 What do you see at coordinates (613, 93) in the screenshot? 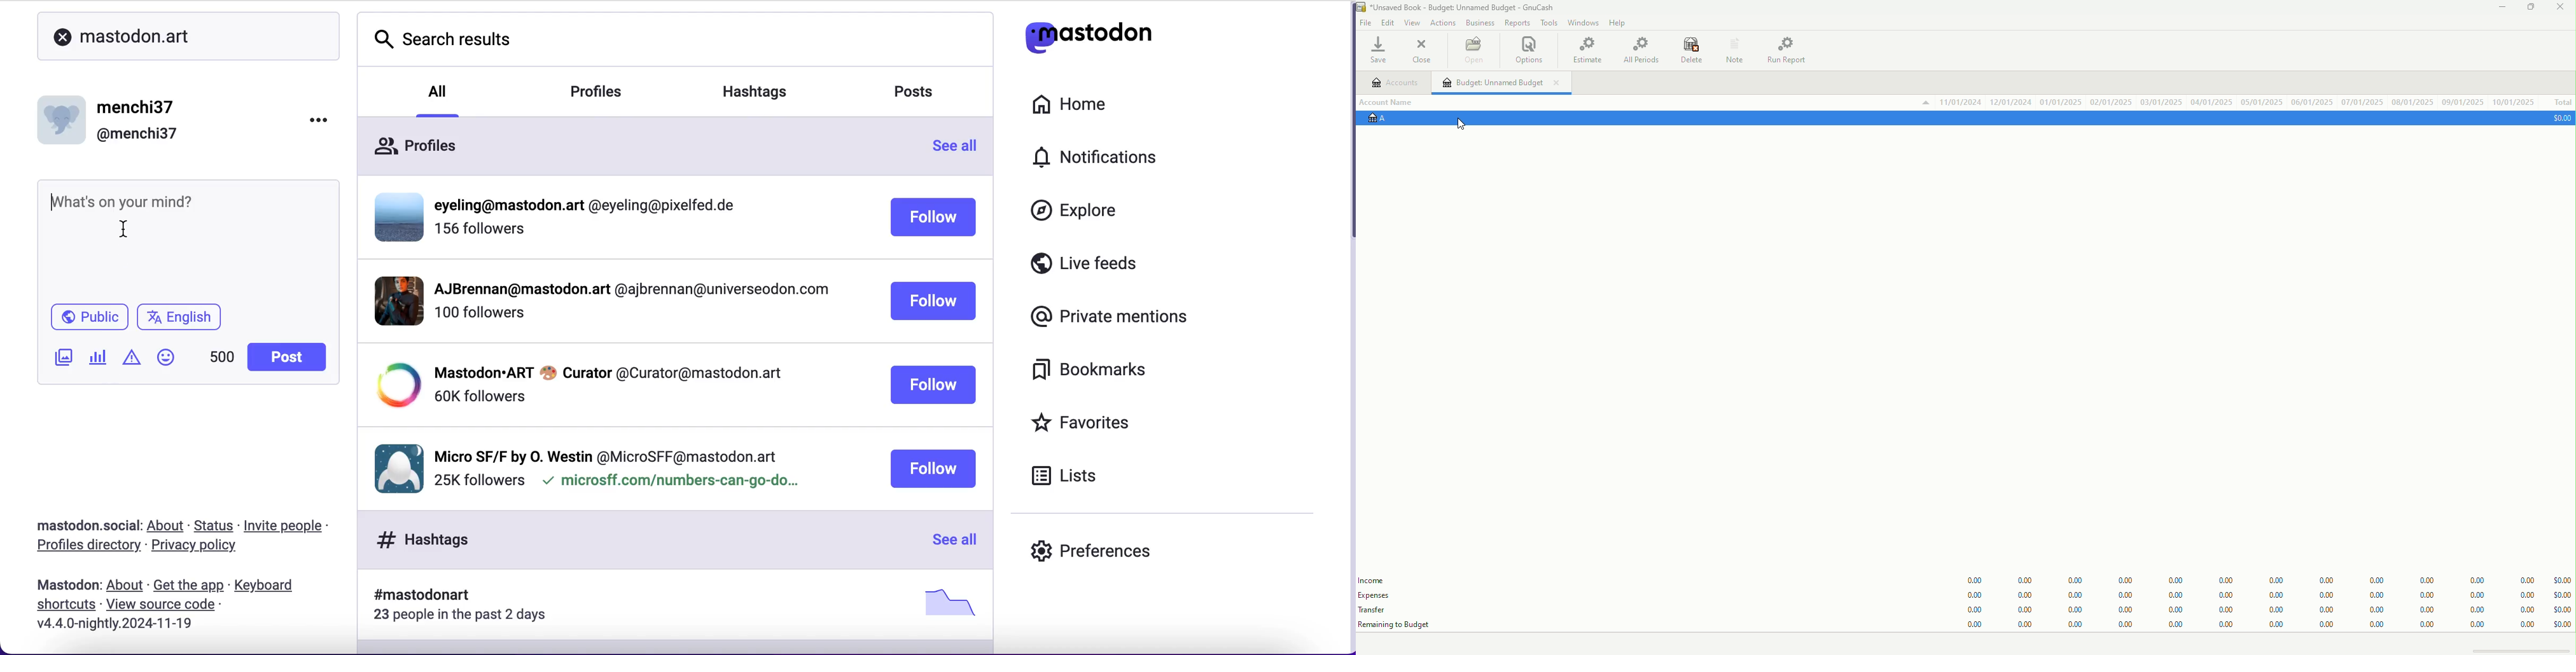
I see `profiles` at bounding box center [613, 93].